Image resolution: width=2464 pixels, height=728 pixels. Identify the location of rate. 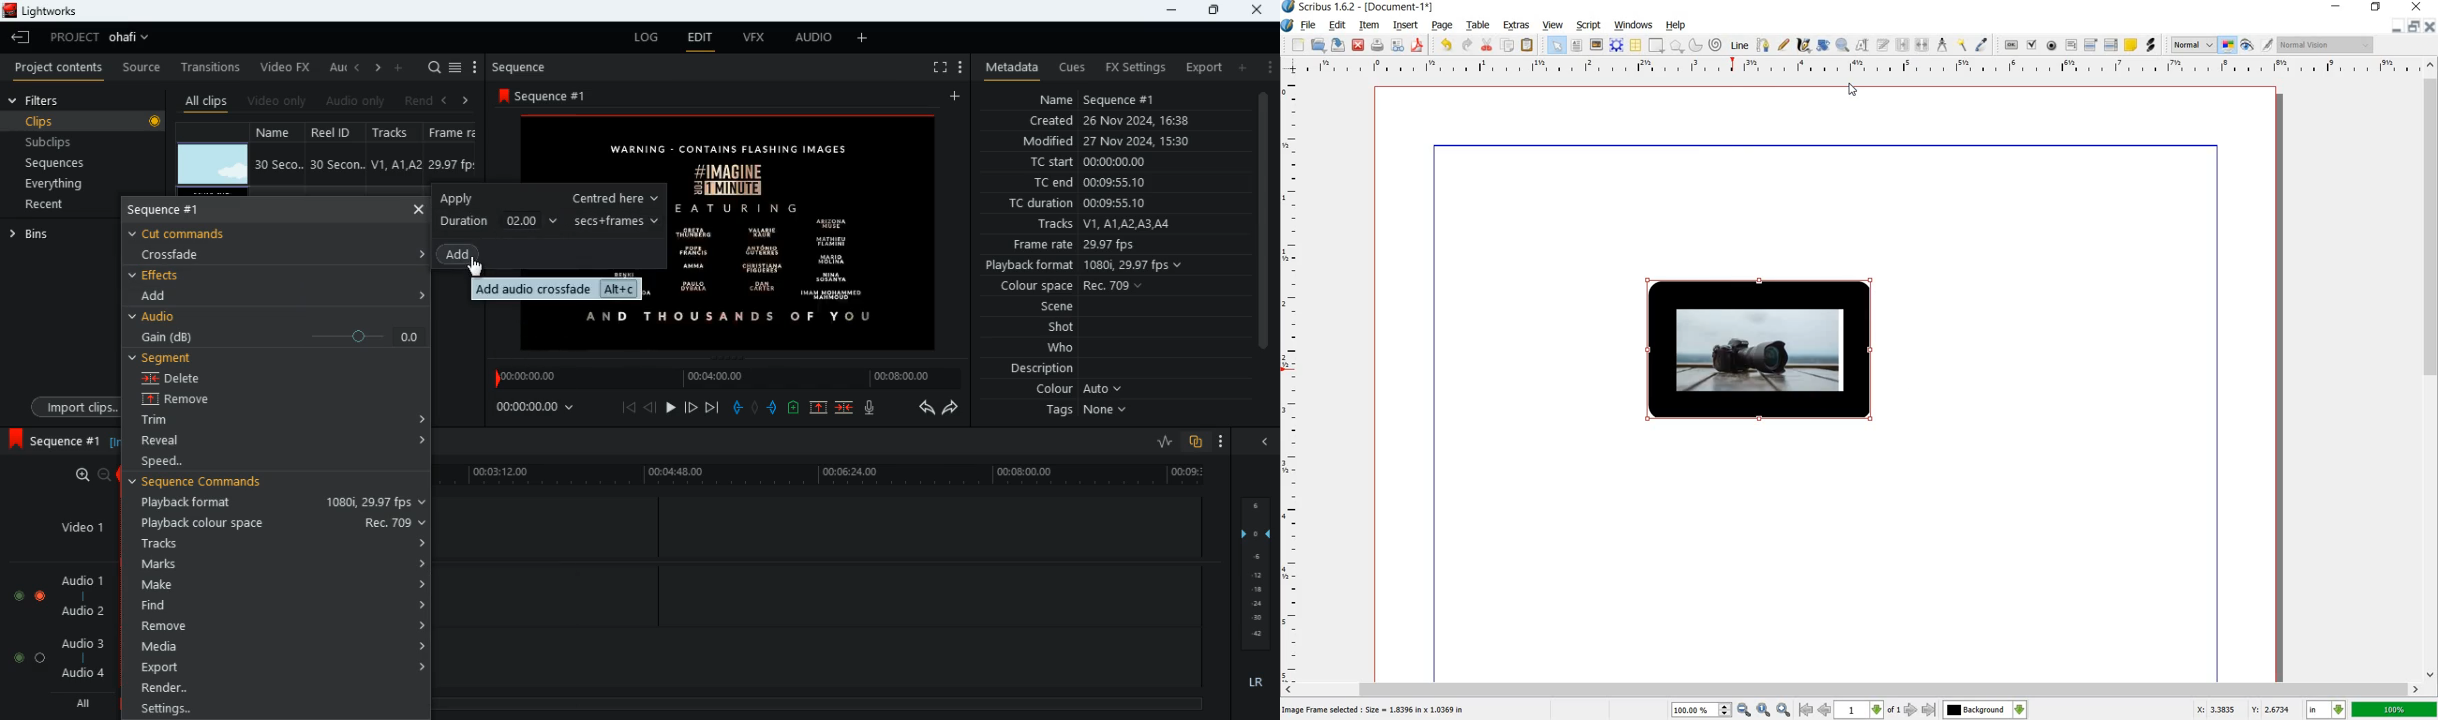
(1158, 442).